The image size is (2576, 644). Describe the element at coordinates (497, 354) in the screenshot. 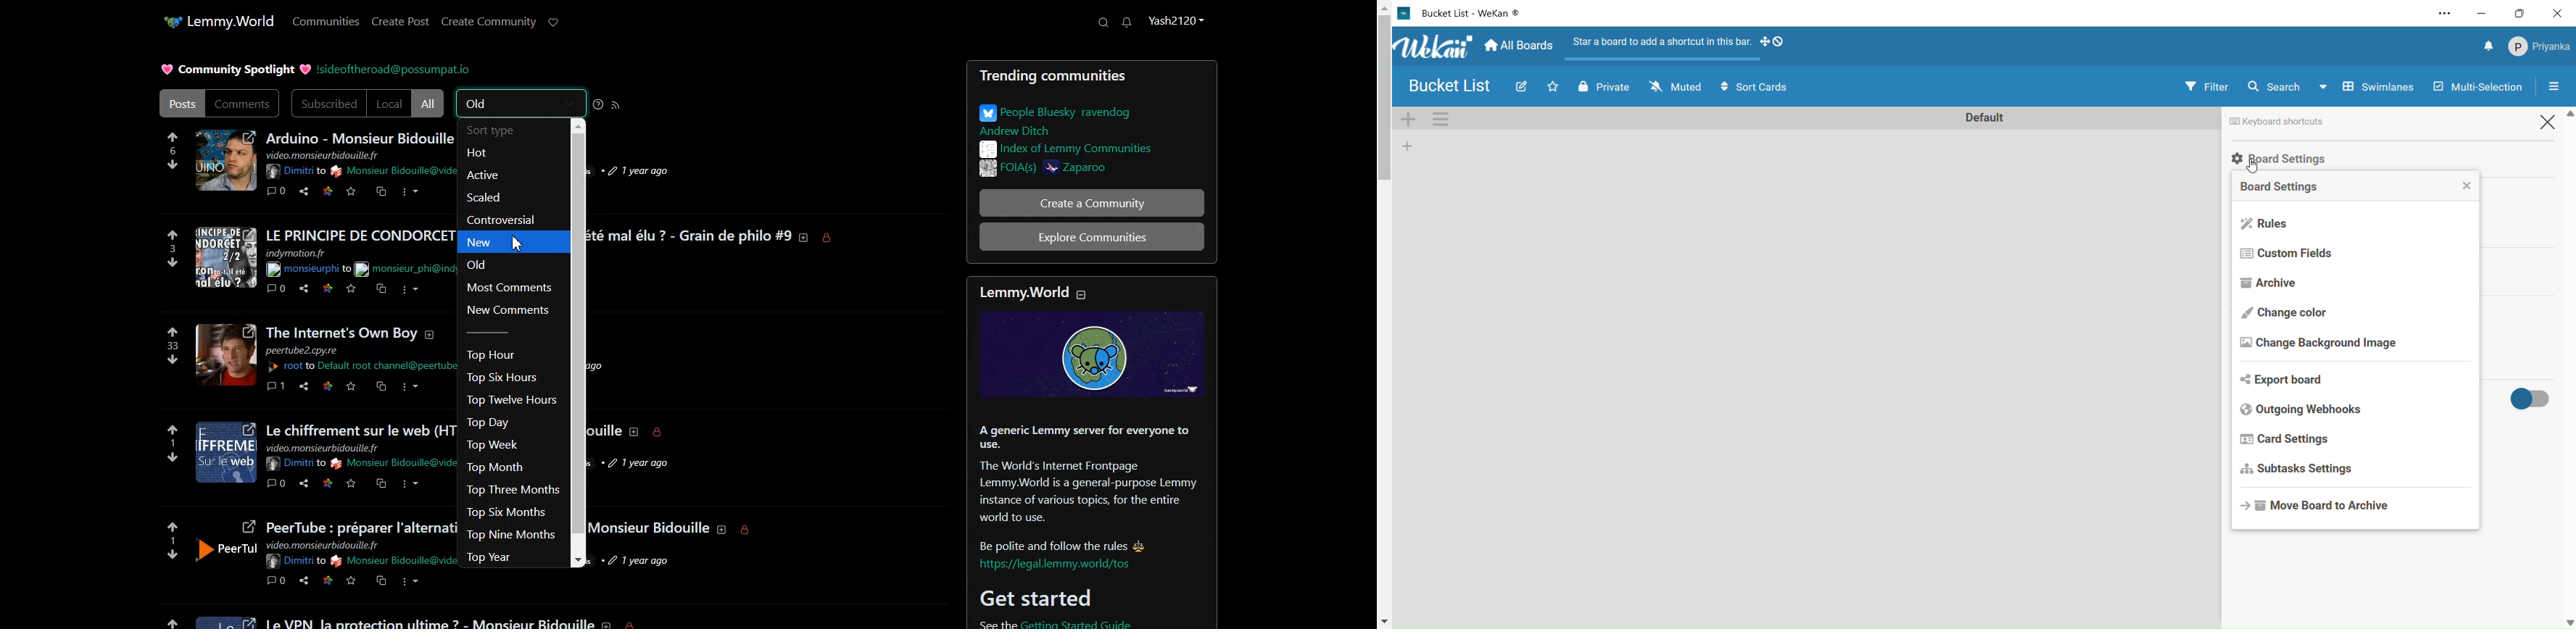

I see `Top Hour` at that location.